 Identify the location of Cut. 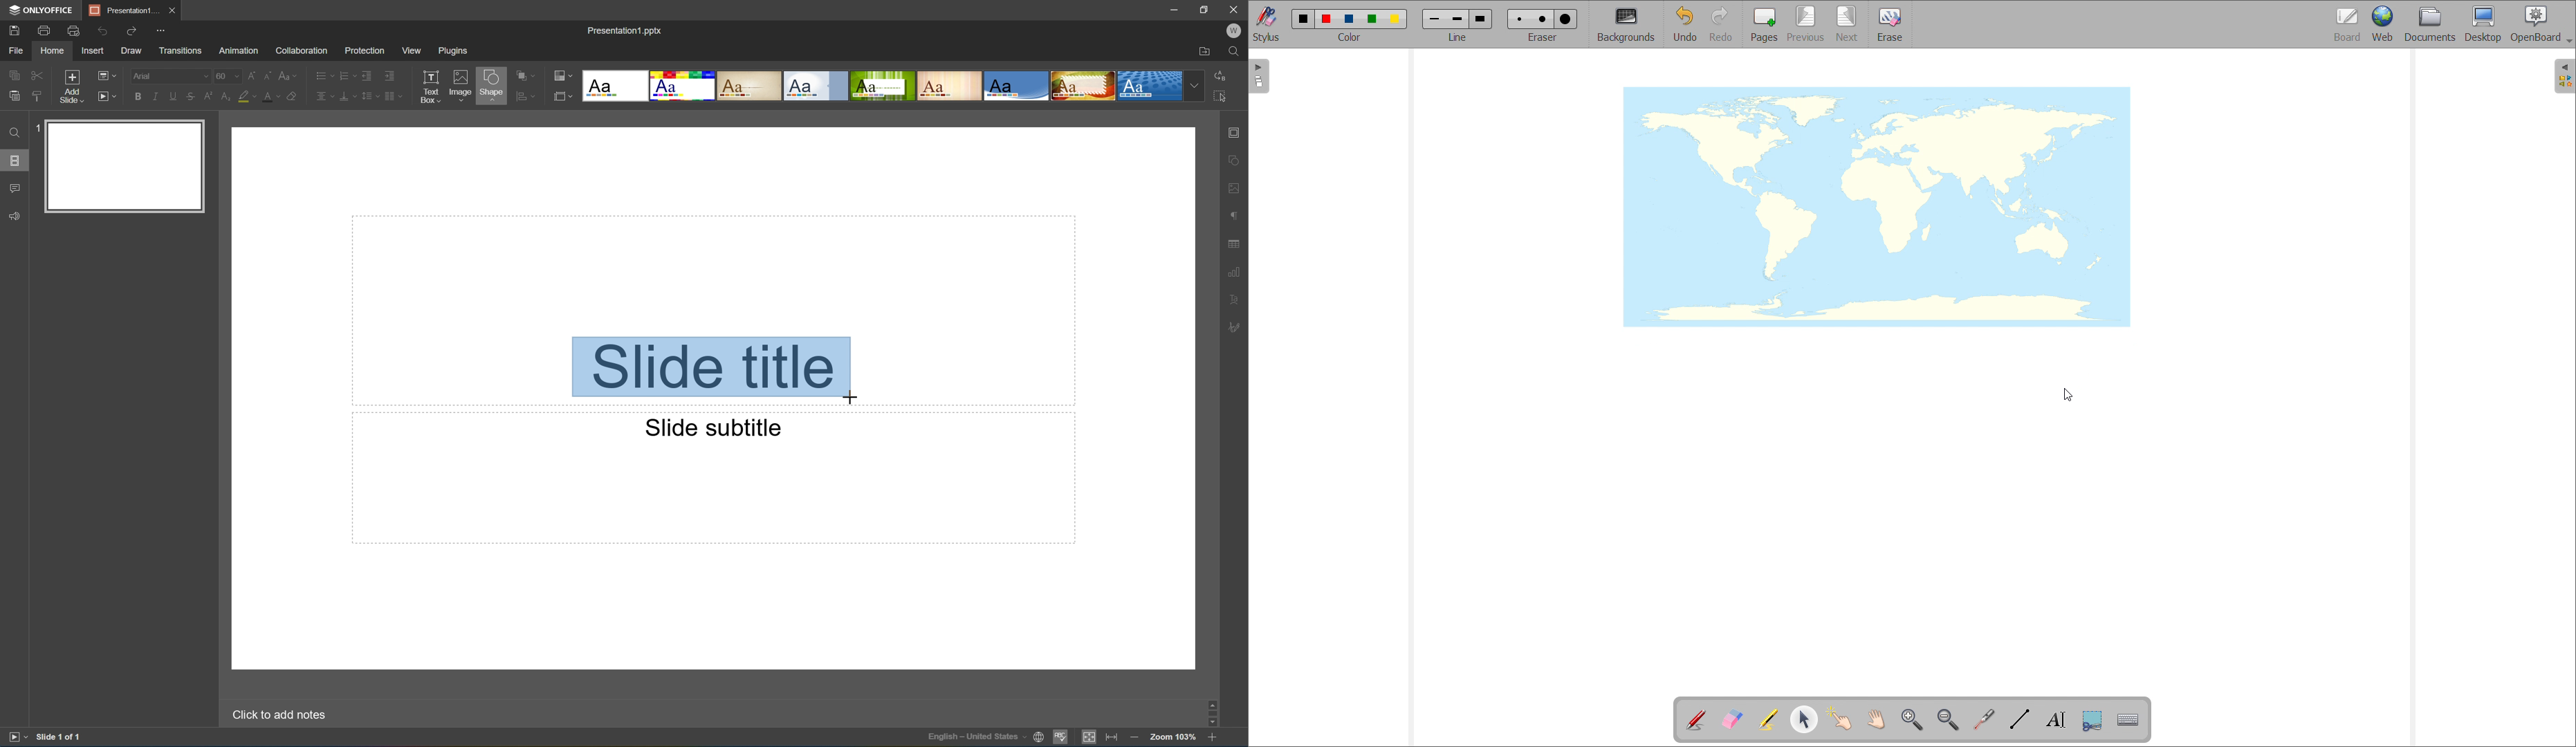
(36, 74).